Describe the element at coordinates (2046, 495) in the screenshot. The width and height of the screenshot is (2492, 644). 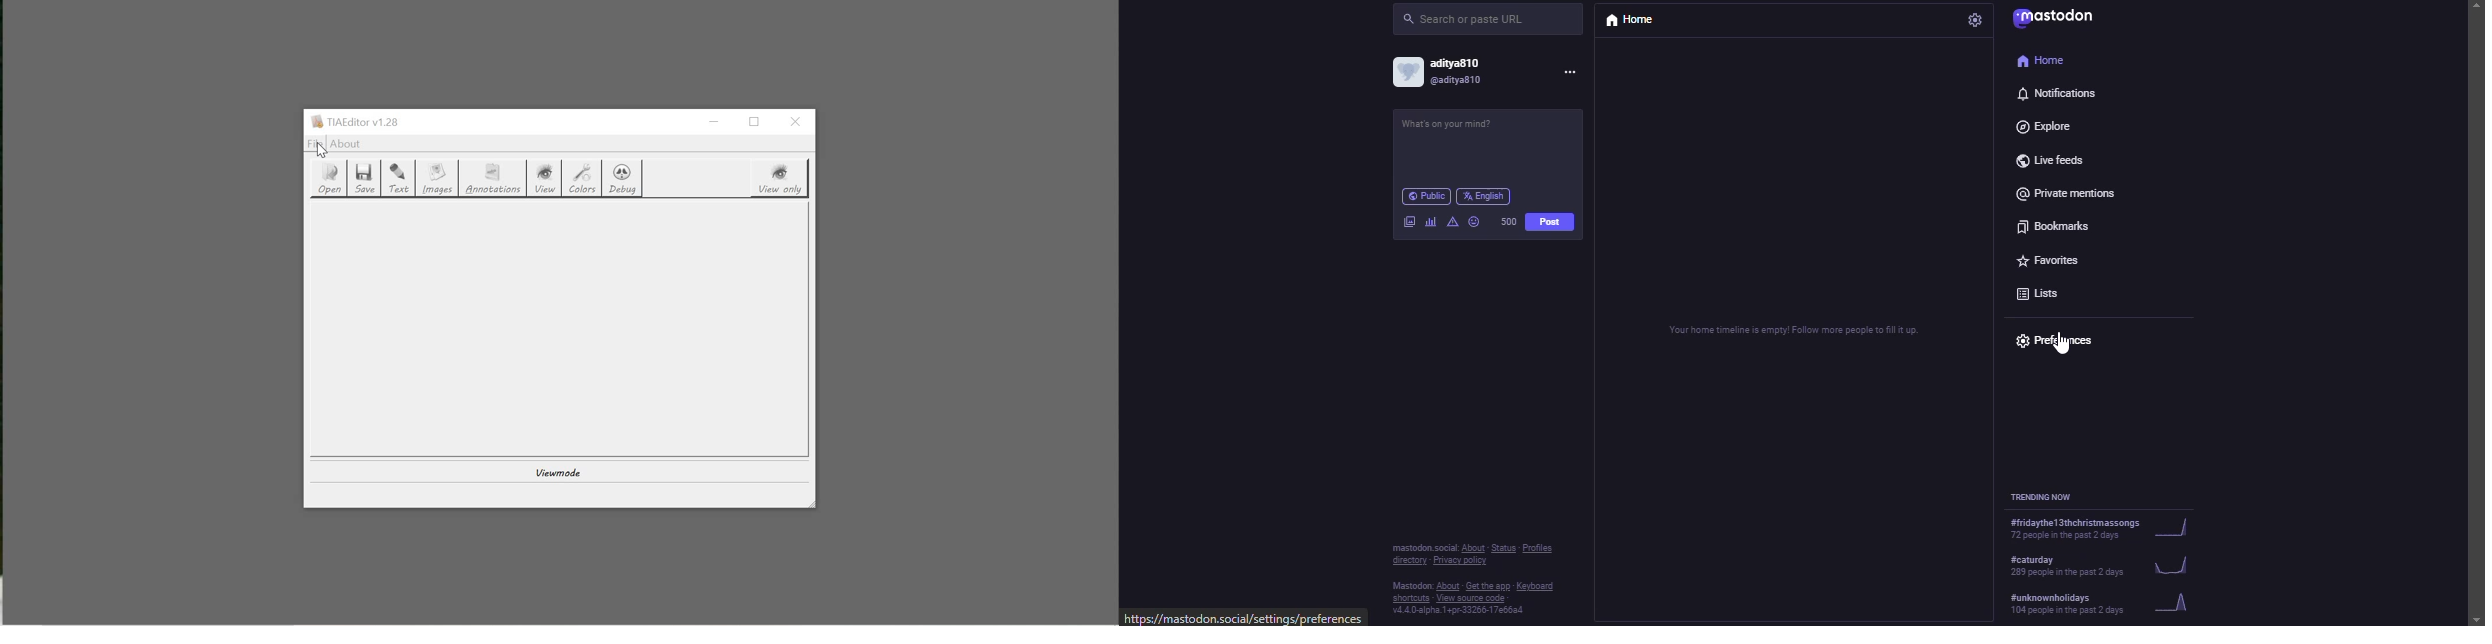
I see `trending` at that location.